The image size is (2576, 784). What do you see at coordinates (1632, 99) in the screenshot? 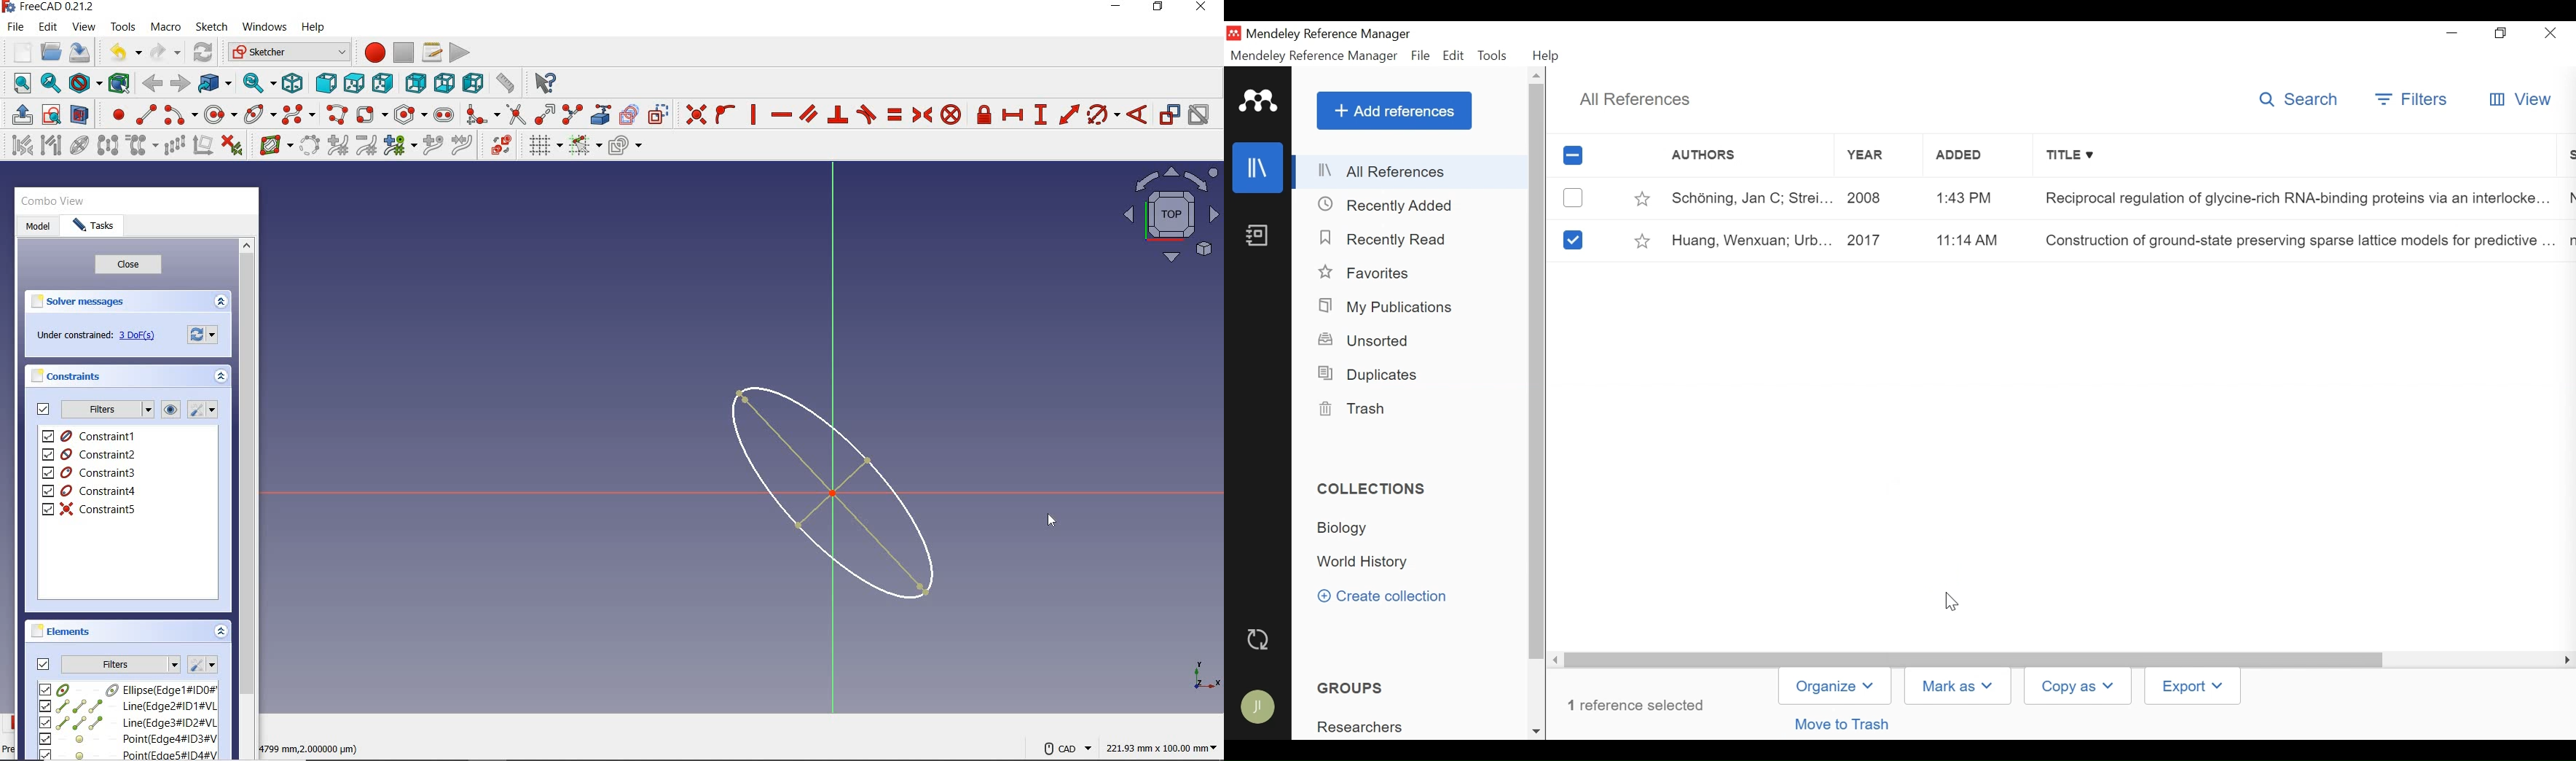
I see `All References` at bounding box center [1632, 99].